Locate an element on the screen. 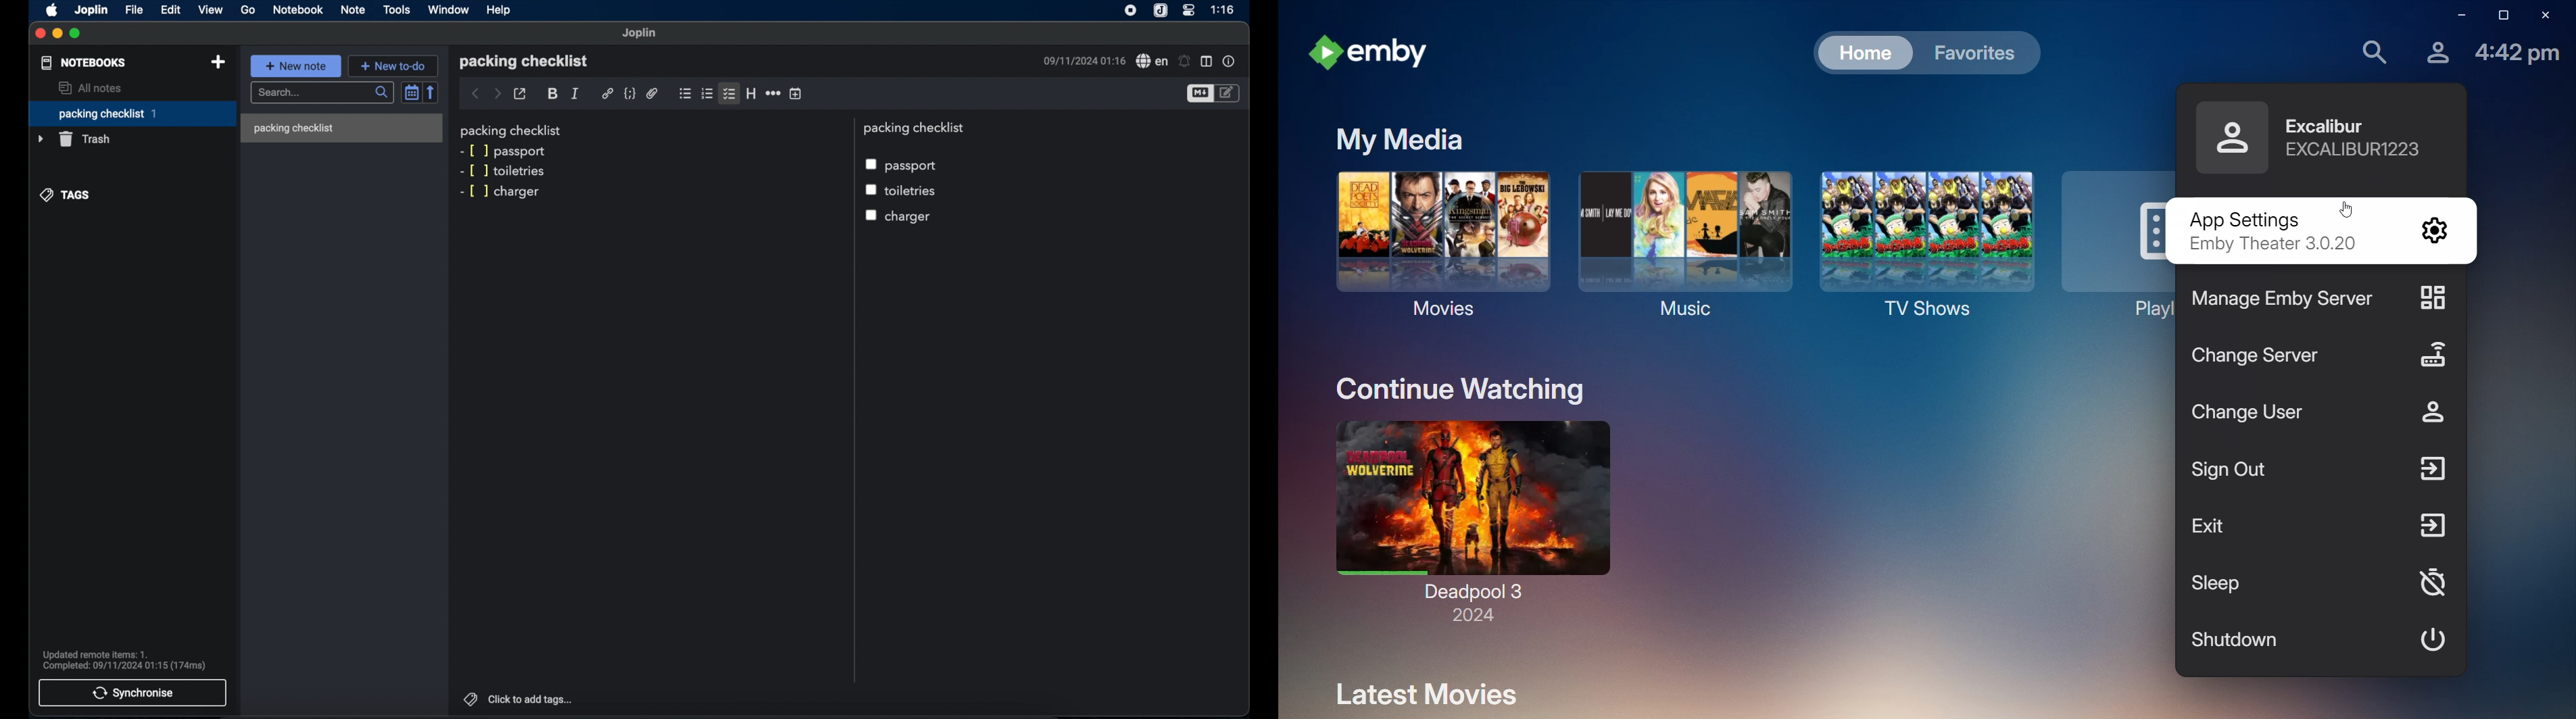 The width and height of the screenshot is (2576, 728). note is located at coordinates (354, 9).